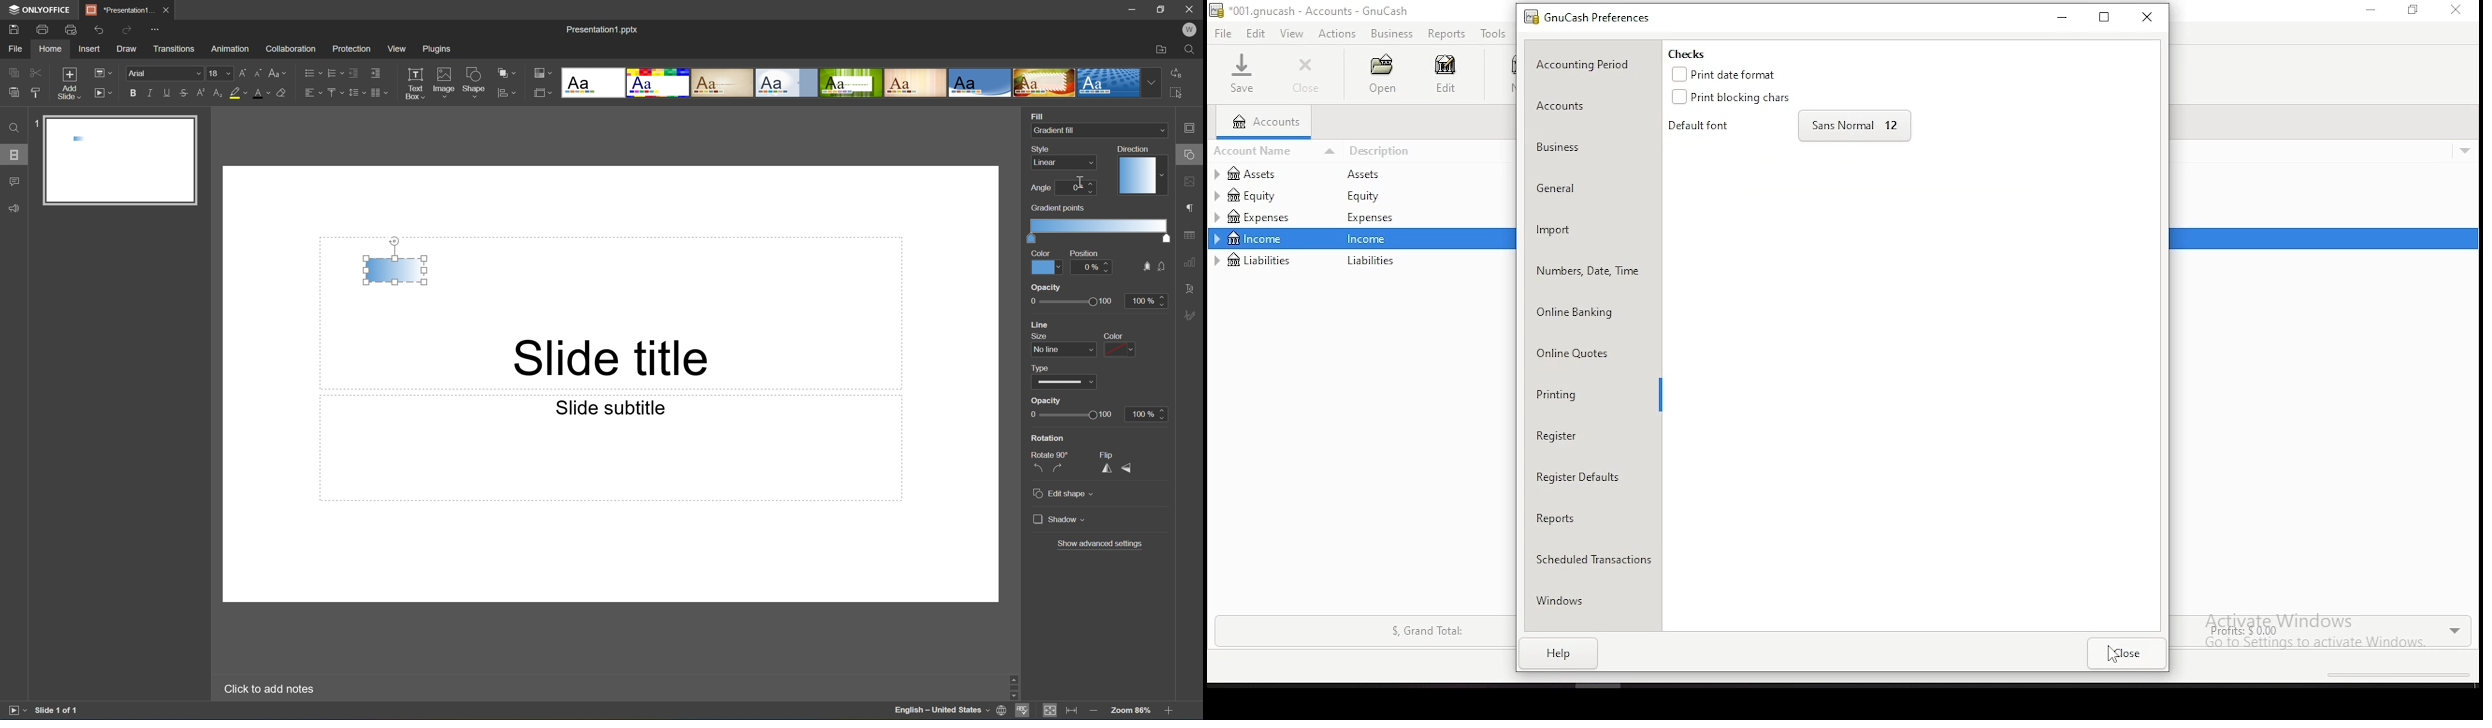 This screenshot has width=2492, height=728. Describe the element at coordinates (1128, 469) in the screenshot. I see `Flip vertically` at that location.